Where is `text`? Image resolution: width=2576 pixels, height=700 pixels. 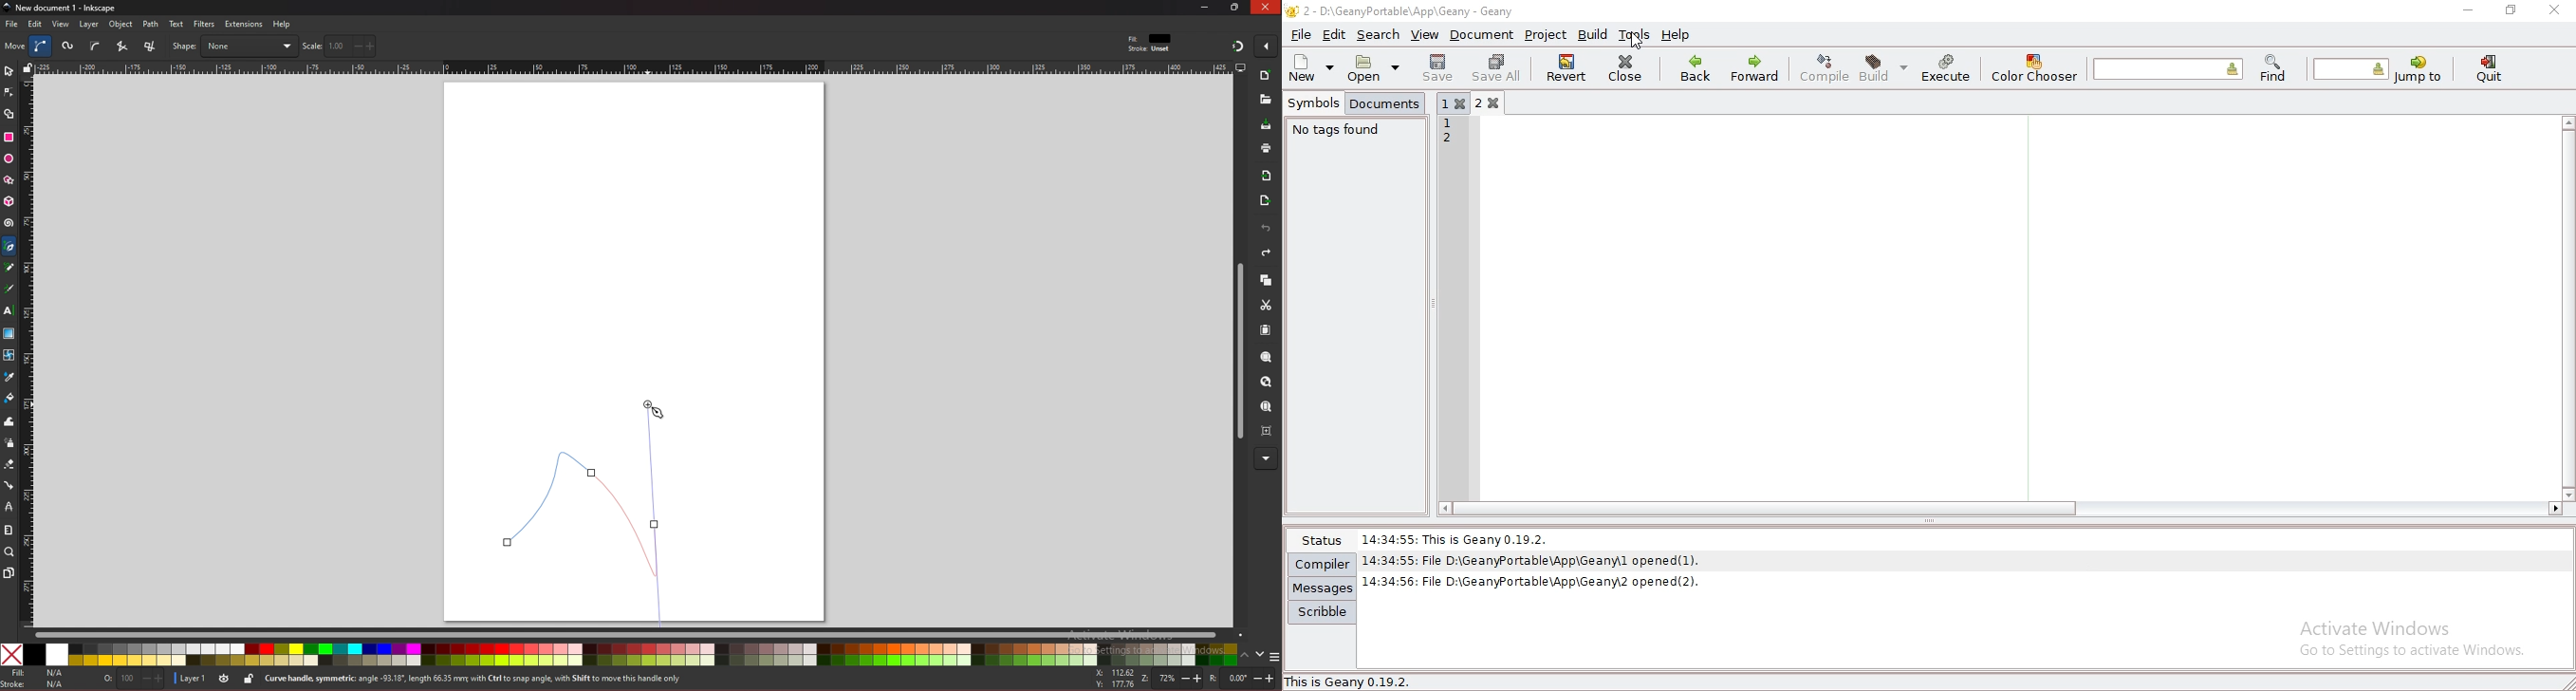 text is located at coordinates (8, 311).